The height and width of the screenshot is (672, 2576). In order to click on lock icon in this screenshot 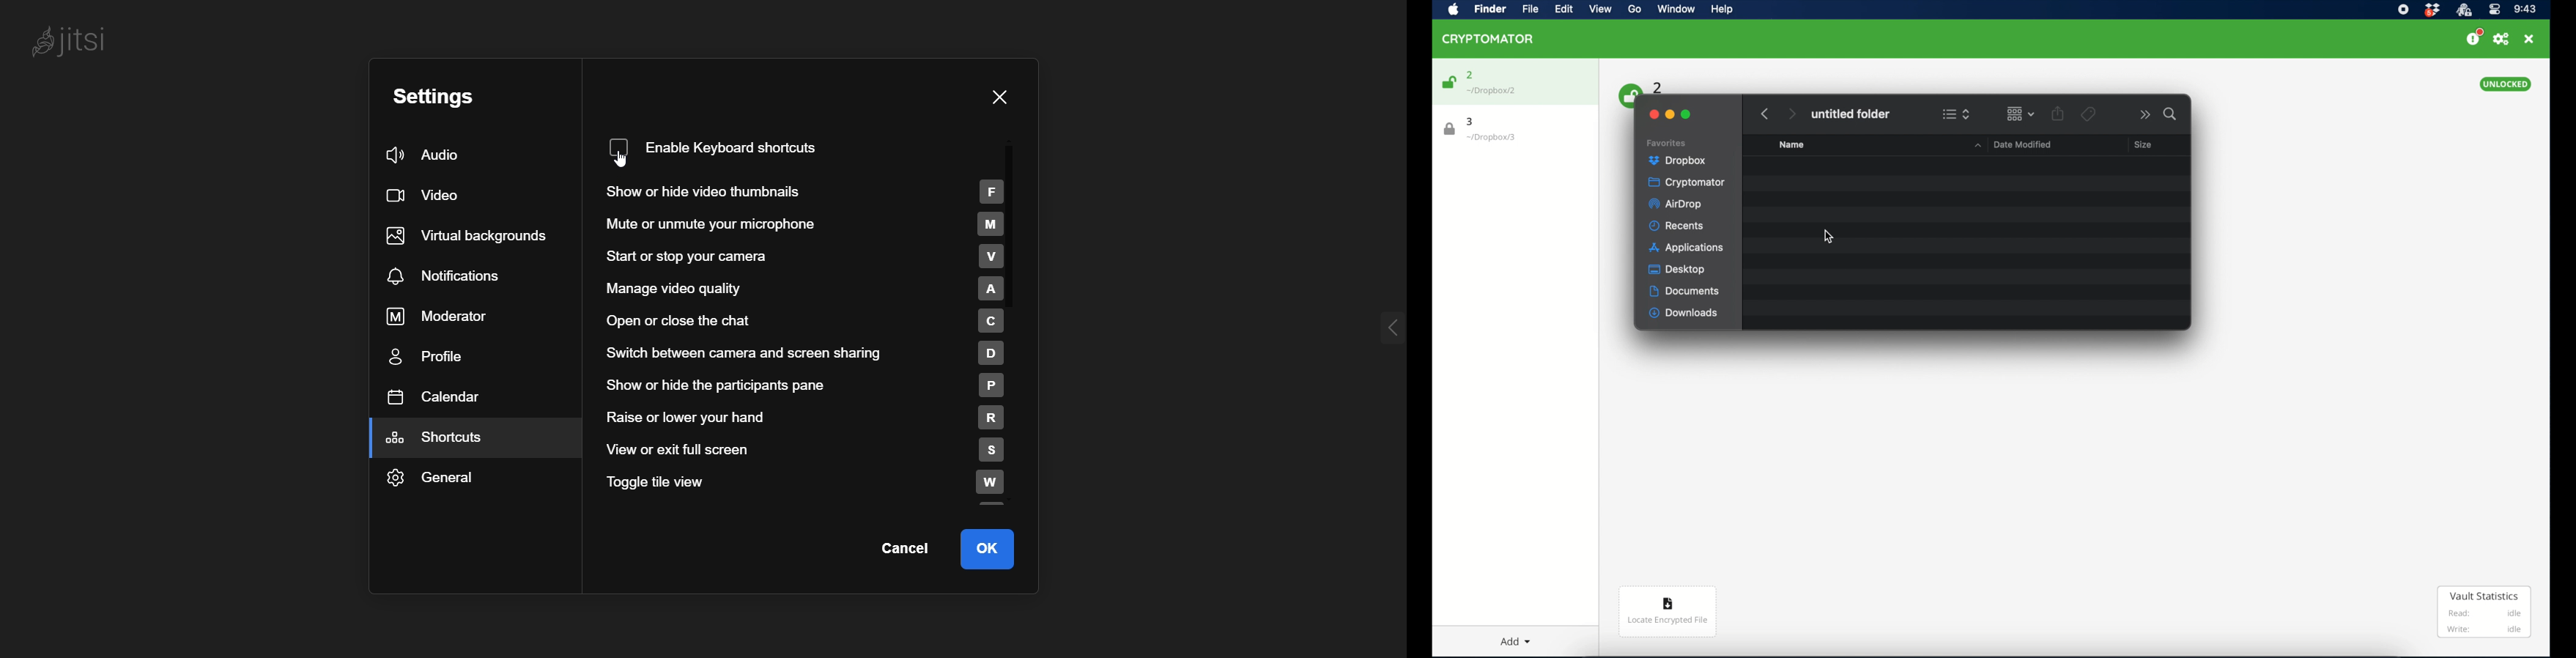, I will do `click(1450, 129)`.